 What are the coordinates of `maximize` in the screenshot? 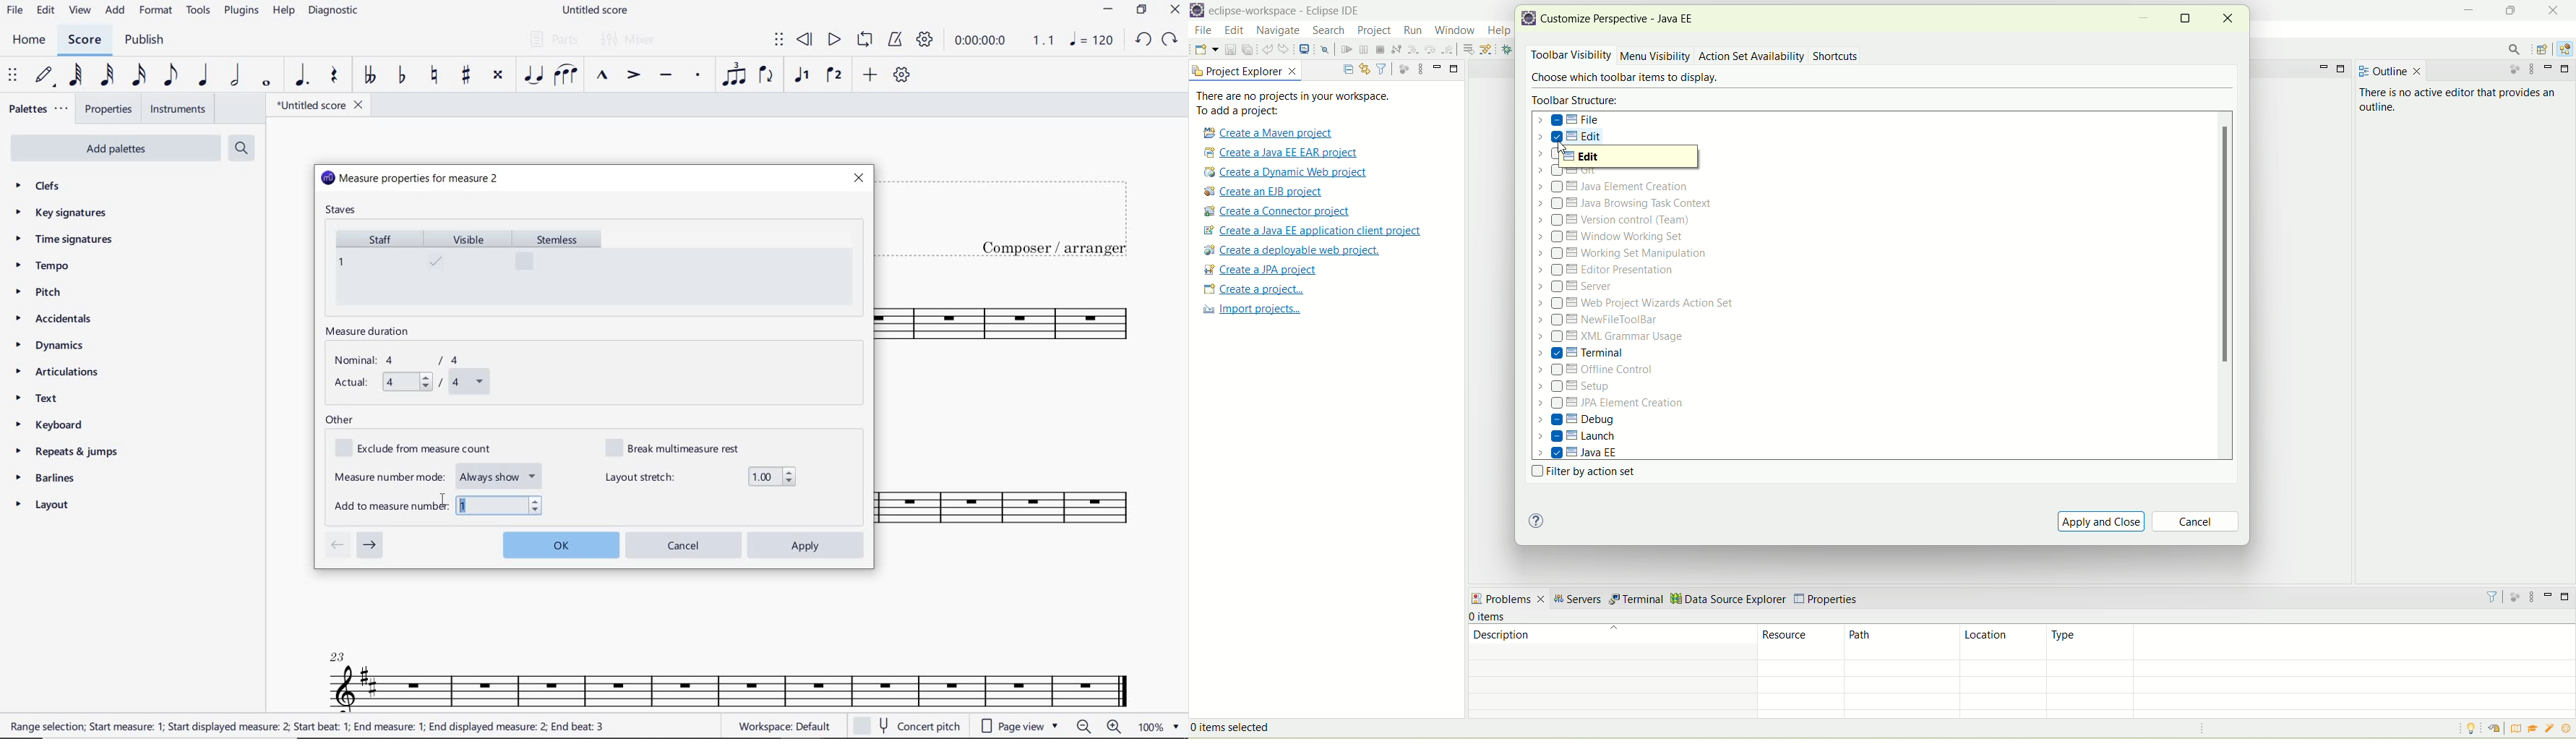 It's located at (1455, 69).